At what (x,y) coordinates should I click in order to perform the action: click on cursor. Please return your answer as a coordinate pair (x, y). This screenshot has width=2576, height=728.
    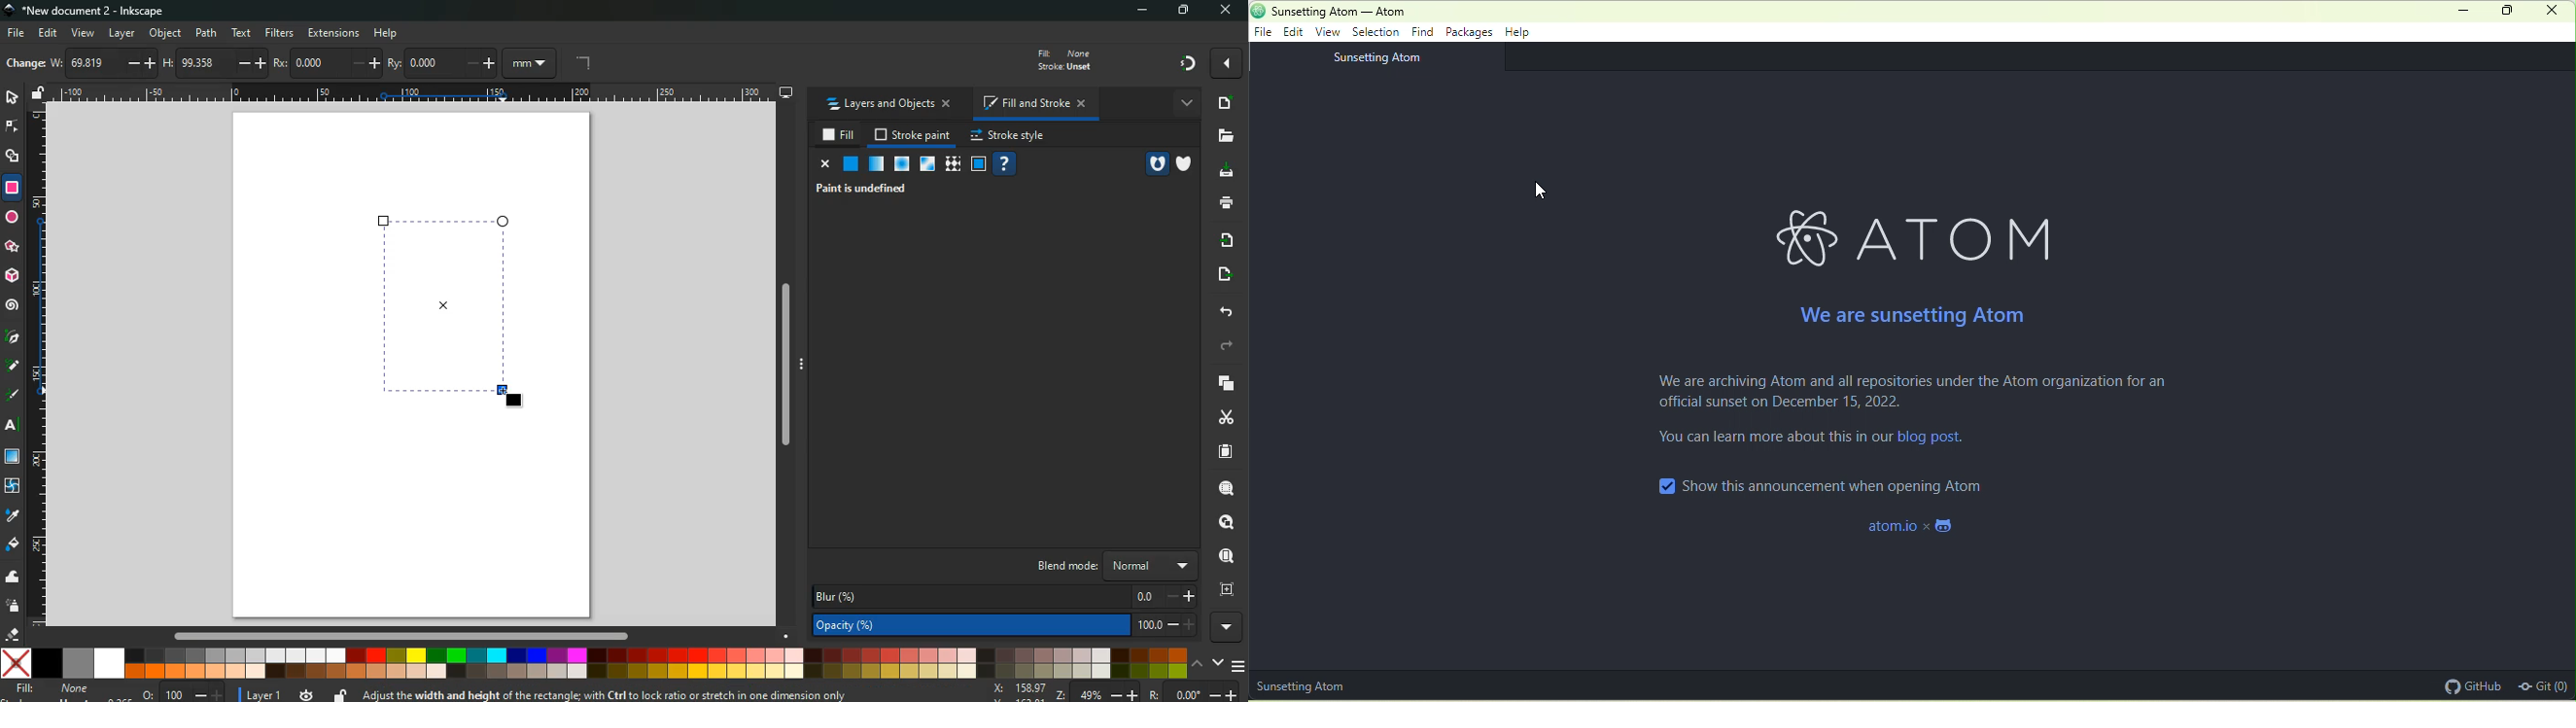
    Looking at the image, I should click on (500, 390).